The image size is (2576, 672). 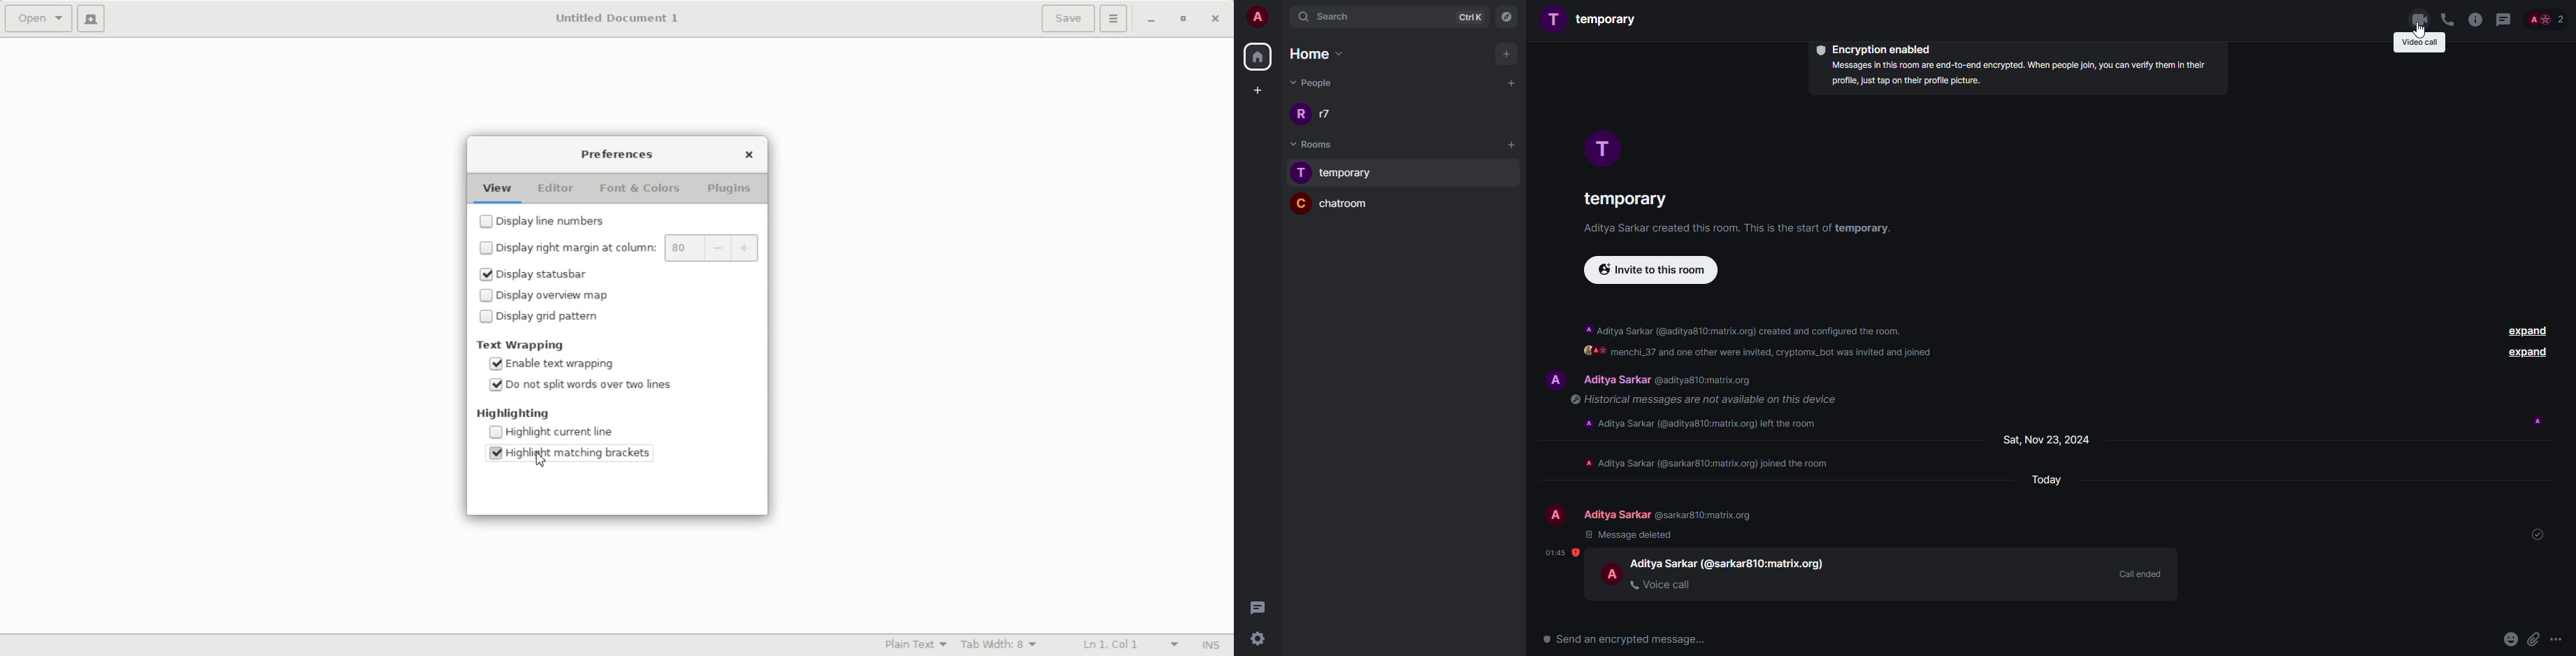 I want to click on profile, so click(x=1301, y=114).